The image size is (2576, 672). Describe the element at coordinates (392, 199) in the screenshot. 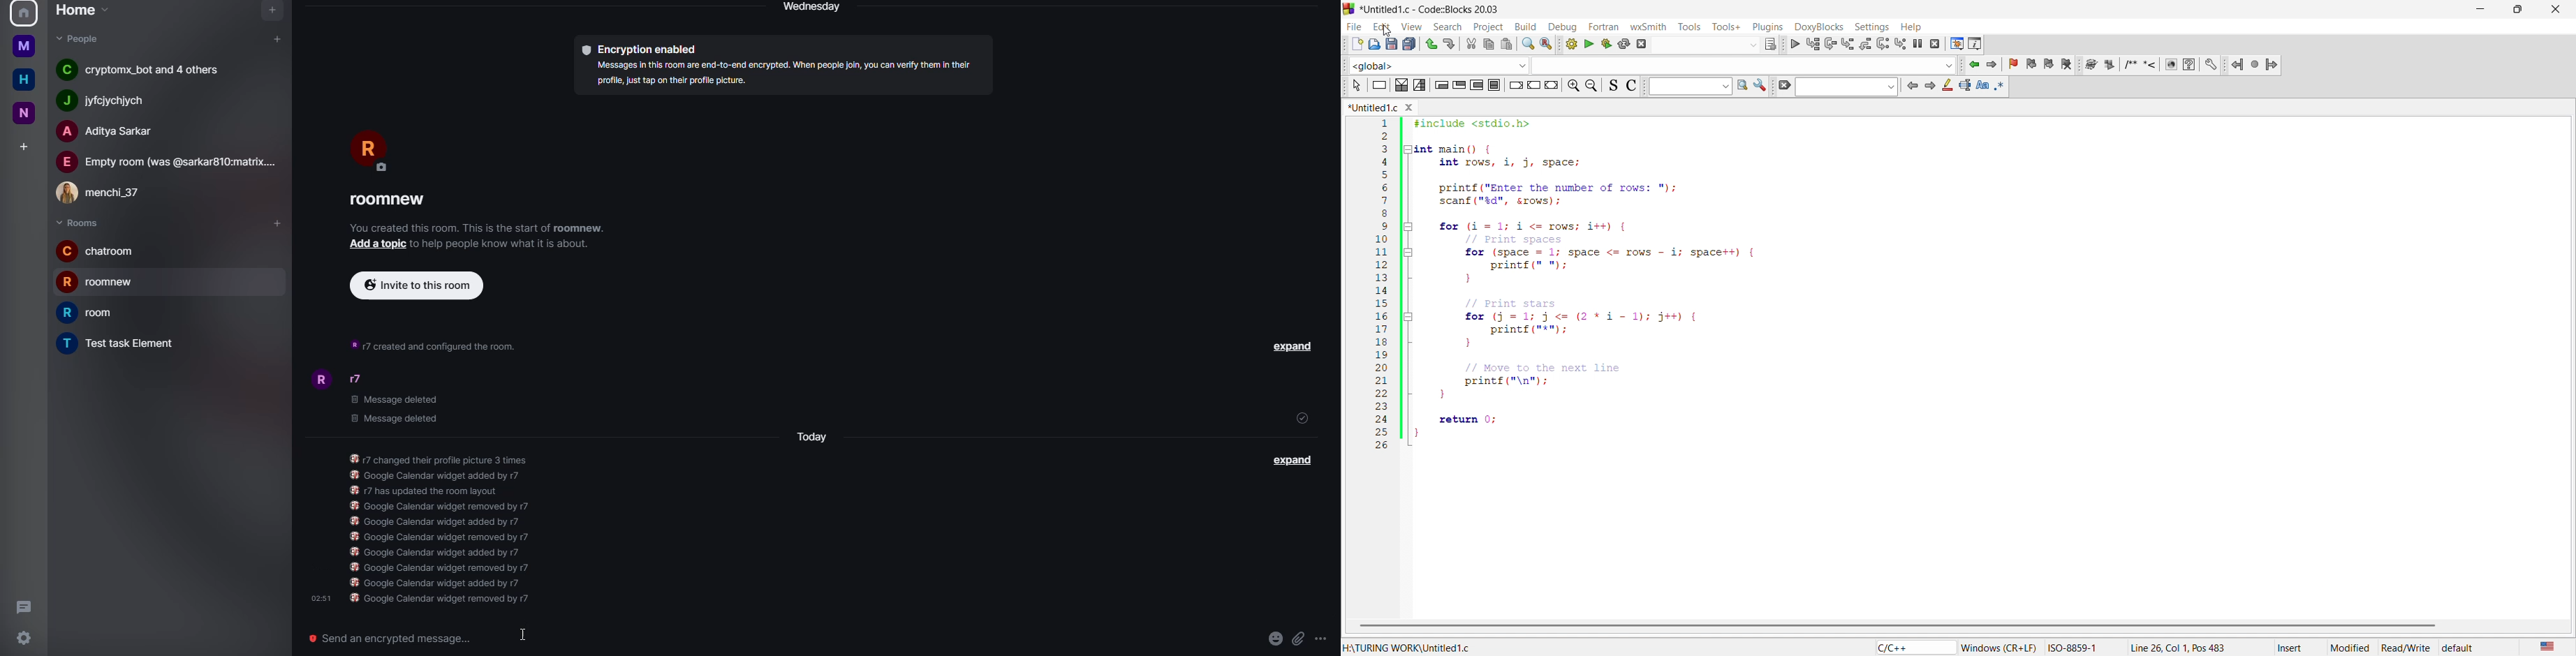

I see `room` at that location.